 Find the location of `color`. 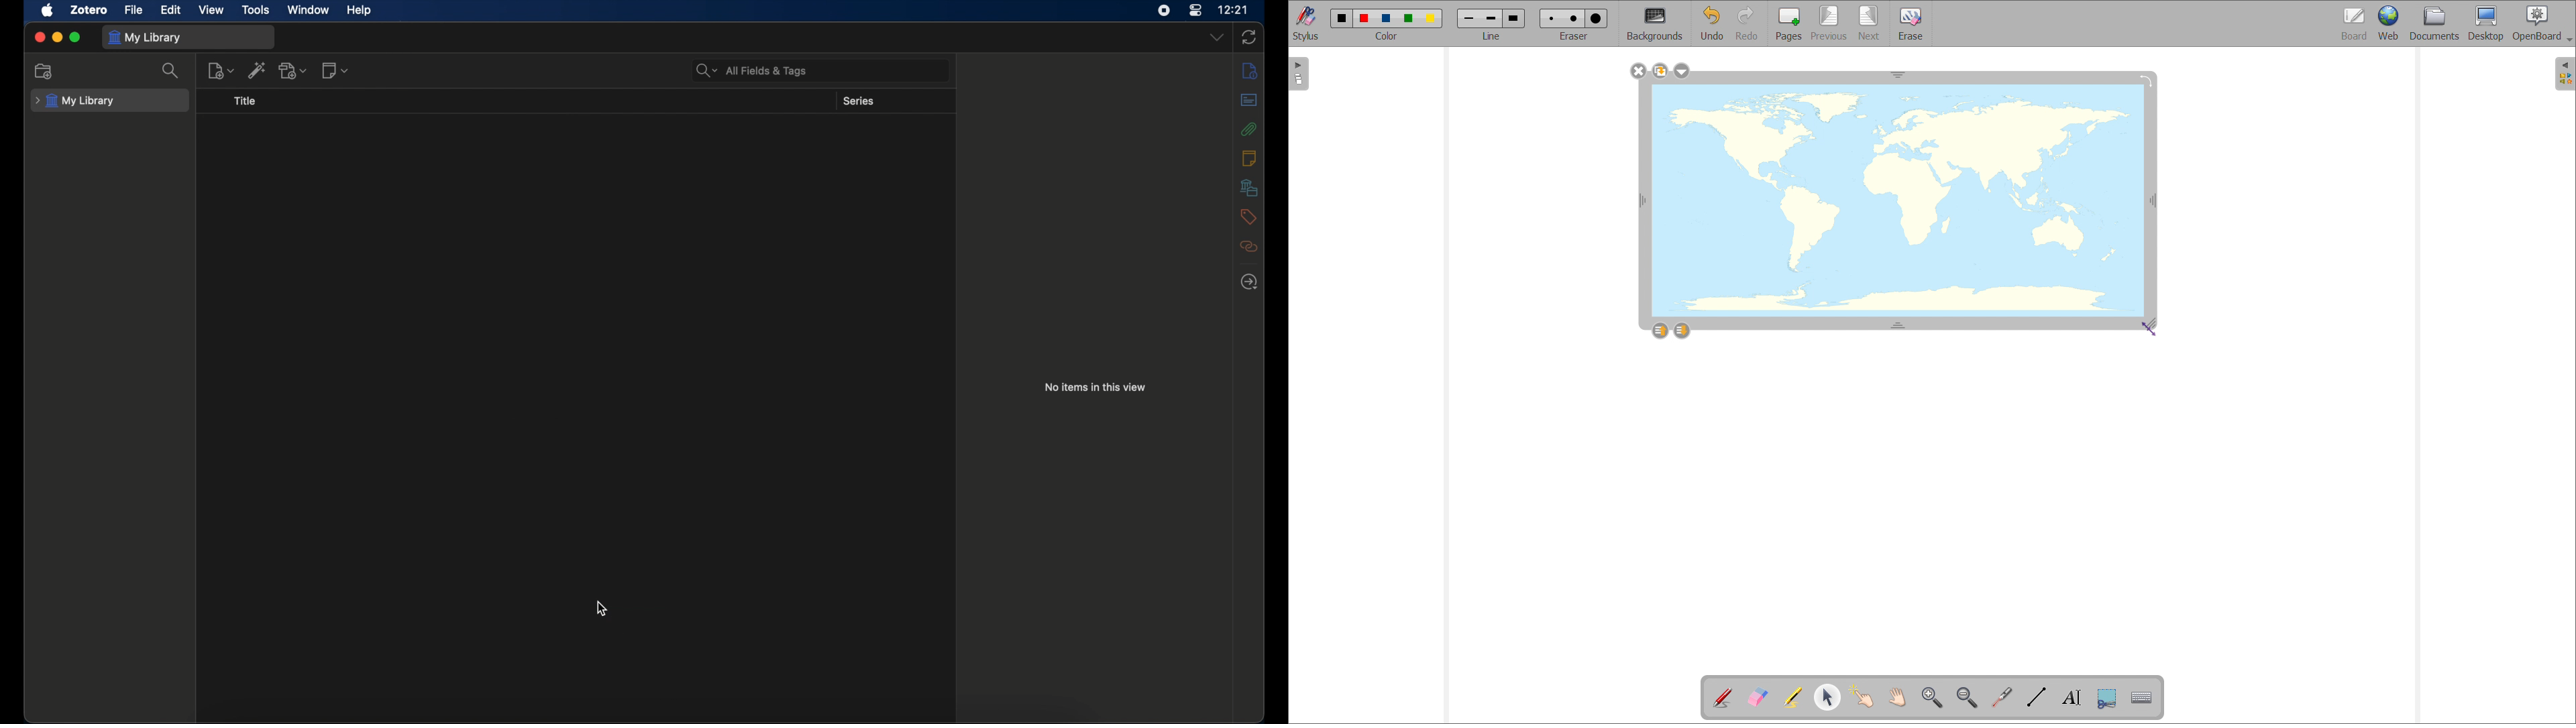

color is located at coordinates (1389, 36).